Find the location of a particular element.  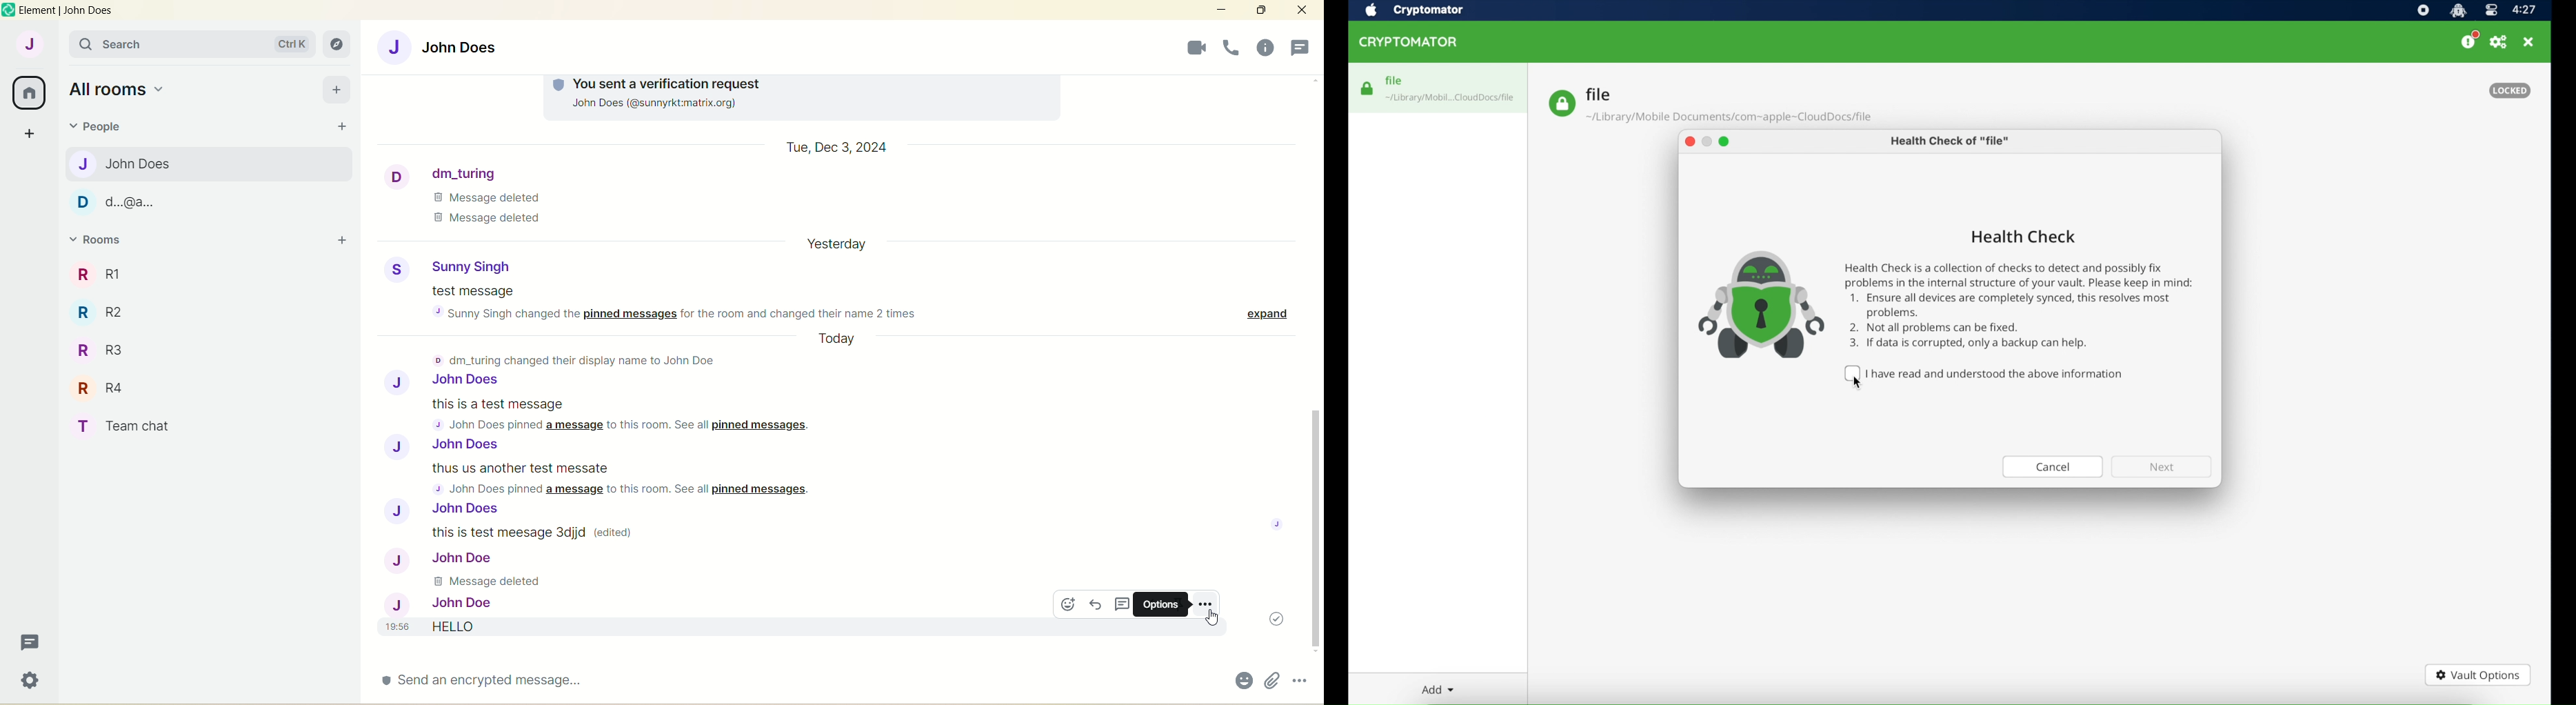

emoji is located at coordinates (1065, 604).